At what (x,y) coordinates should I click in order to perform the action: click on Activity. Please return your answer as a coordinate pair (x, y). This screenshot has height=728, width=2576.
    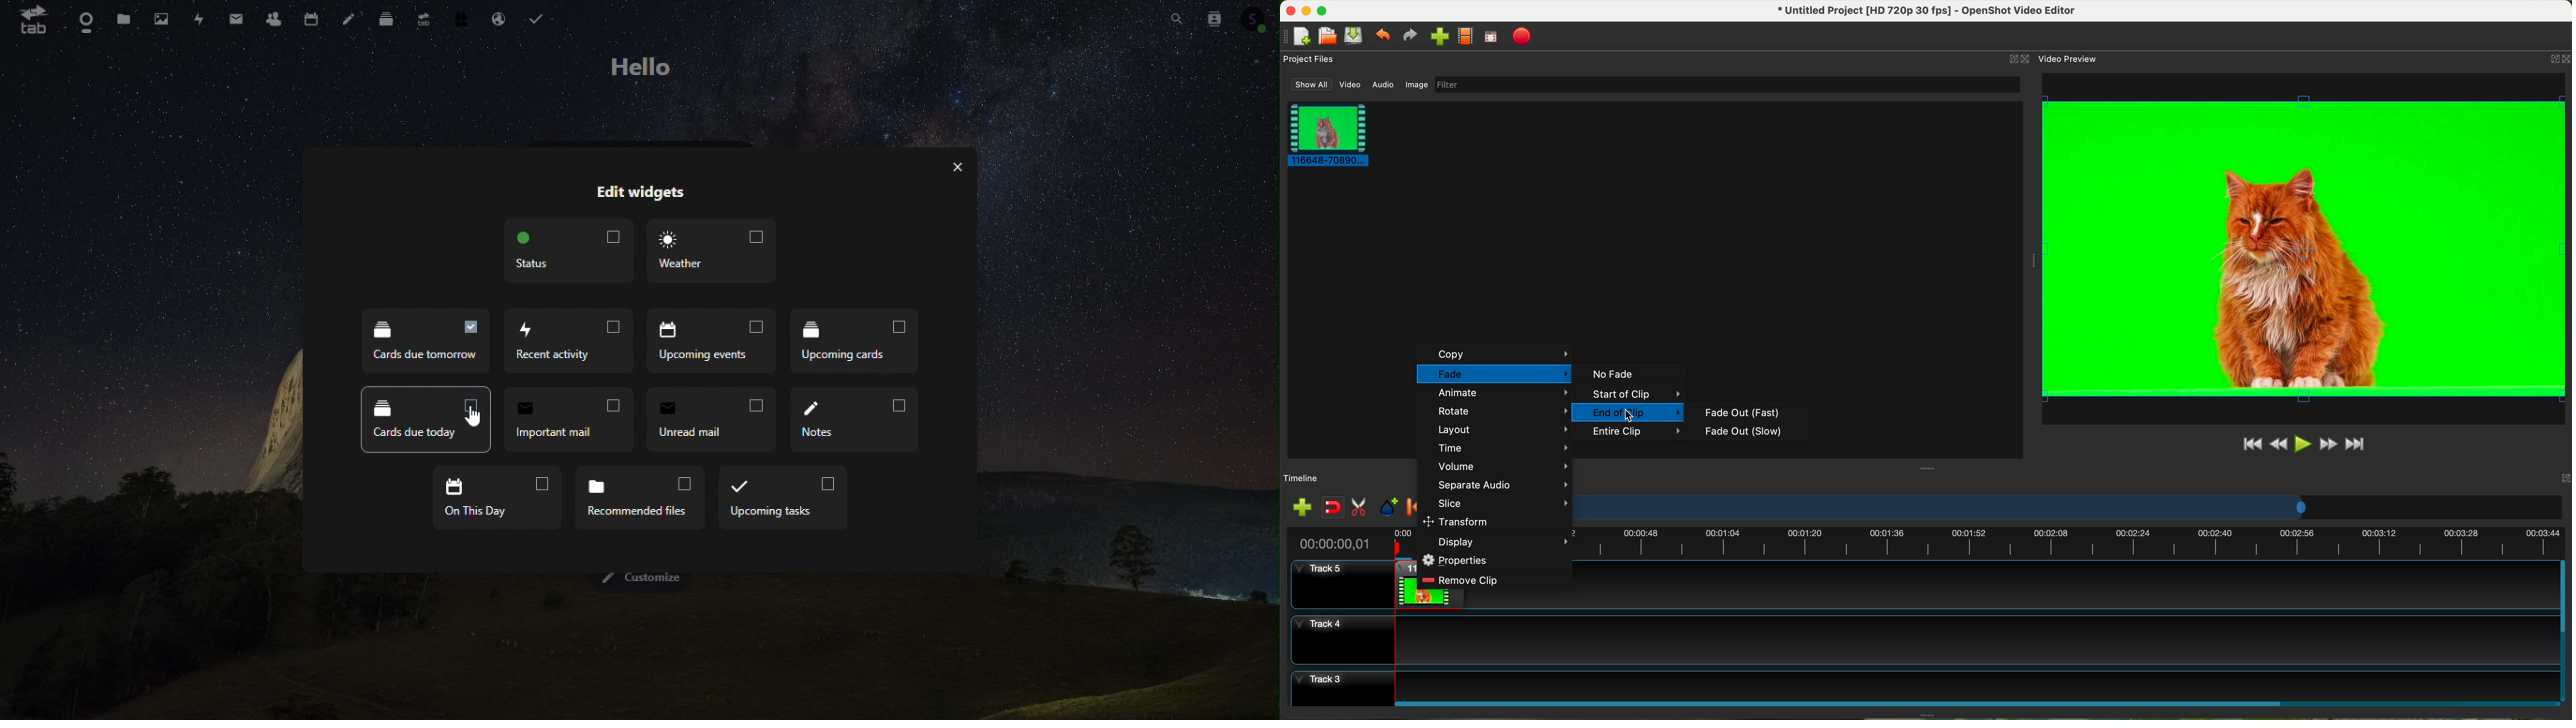
    Looking at the image, I should click on (197, 18).